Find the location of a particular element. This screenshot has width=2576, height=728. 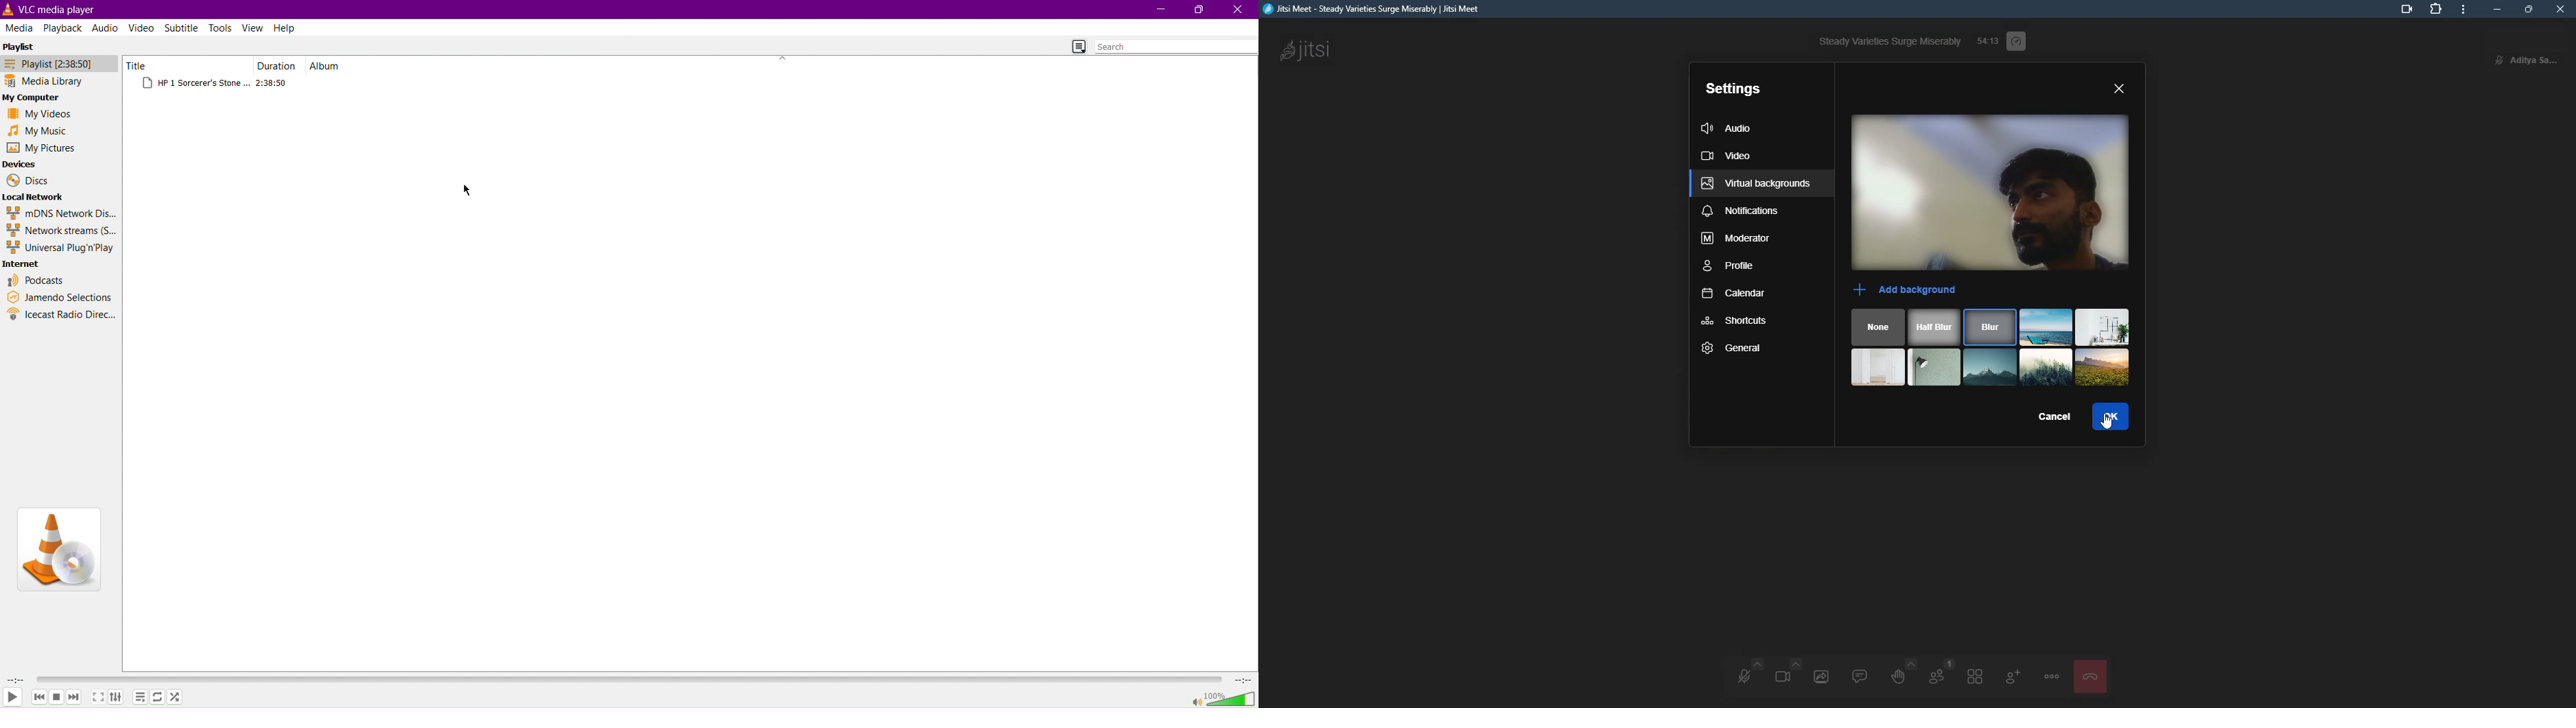

Devices is located at coordinates (20, 165).